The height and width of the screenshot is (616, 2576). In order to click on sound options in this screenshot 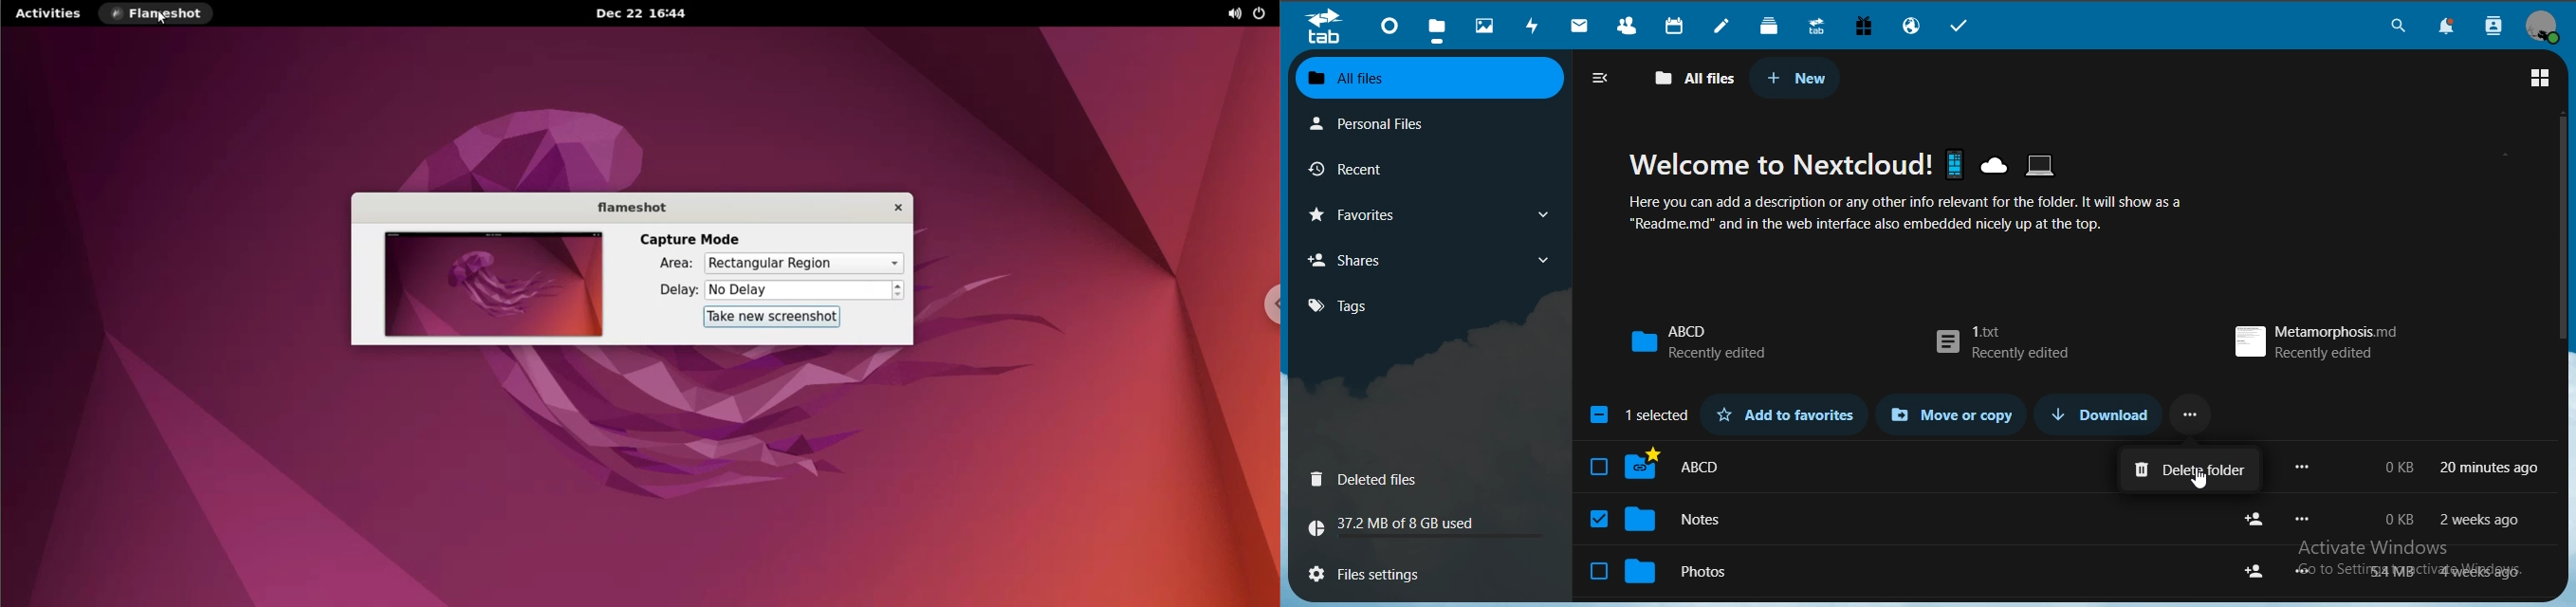, I will do `click(1229, 14)`.